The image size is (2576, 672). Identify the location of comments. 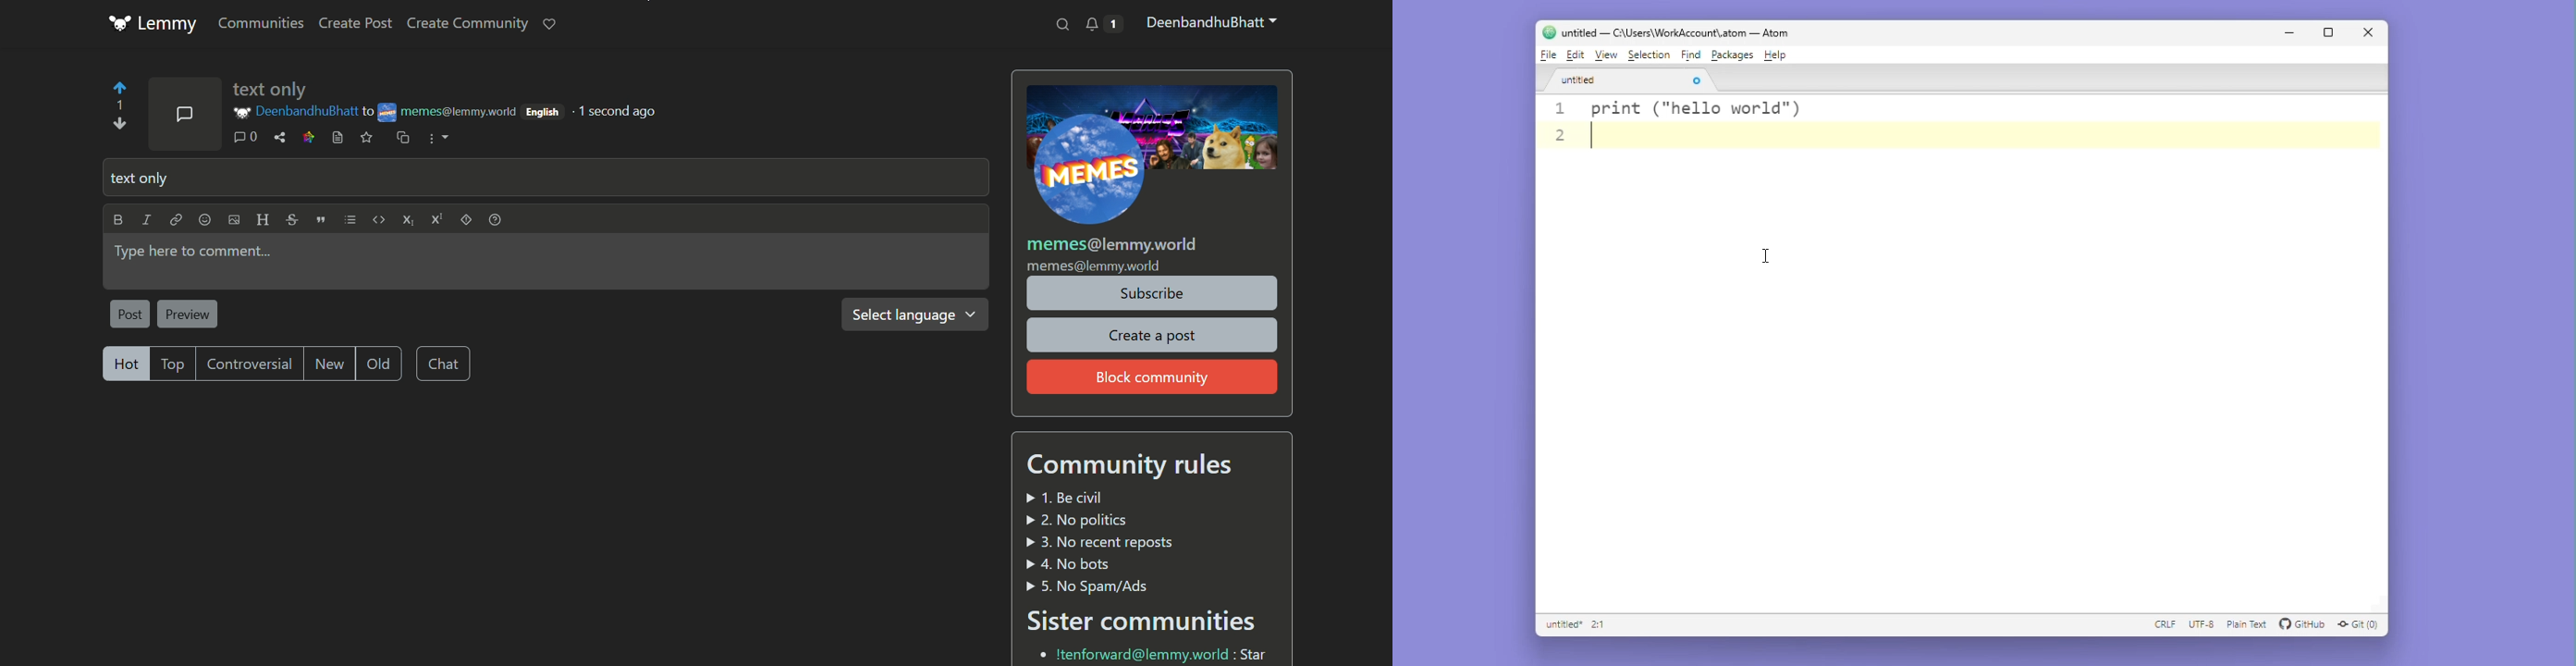
(250, 138).